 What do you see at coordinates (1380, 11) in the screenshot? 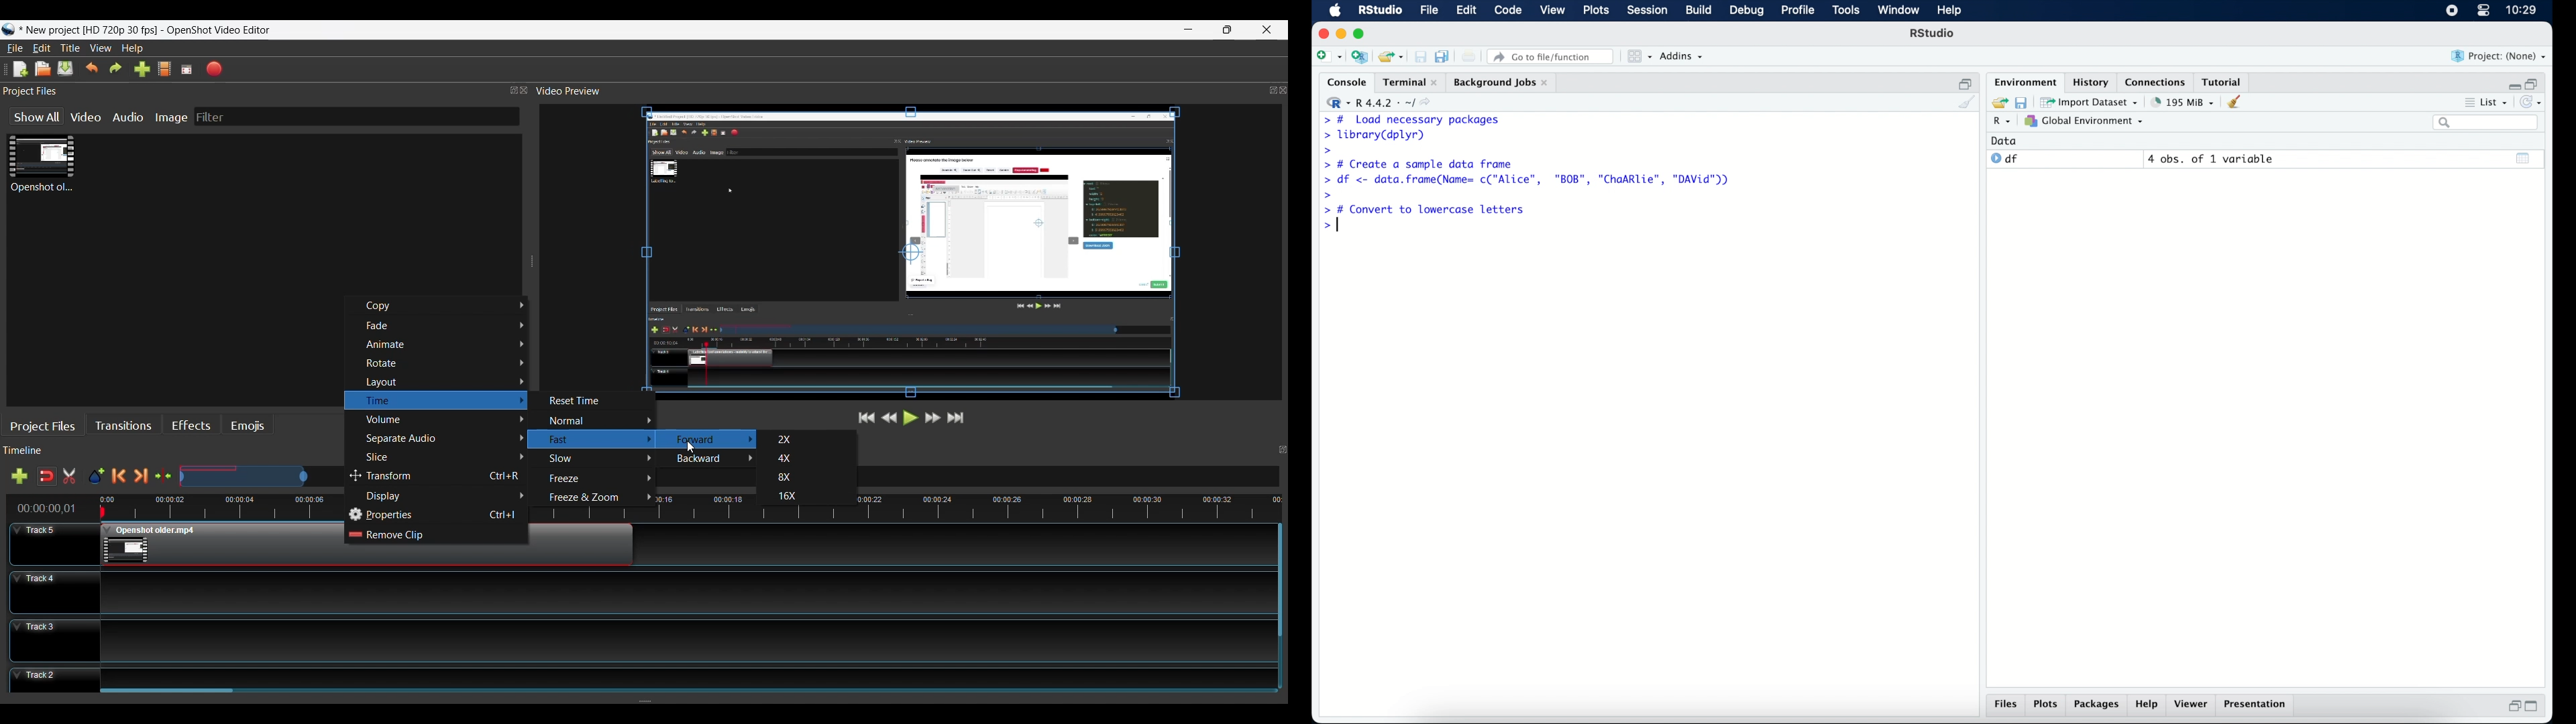
I see `R Studio` at bounding box center [1380, 11].